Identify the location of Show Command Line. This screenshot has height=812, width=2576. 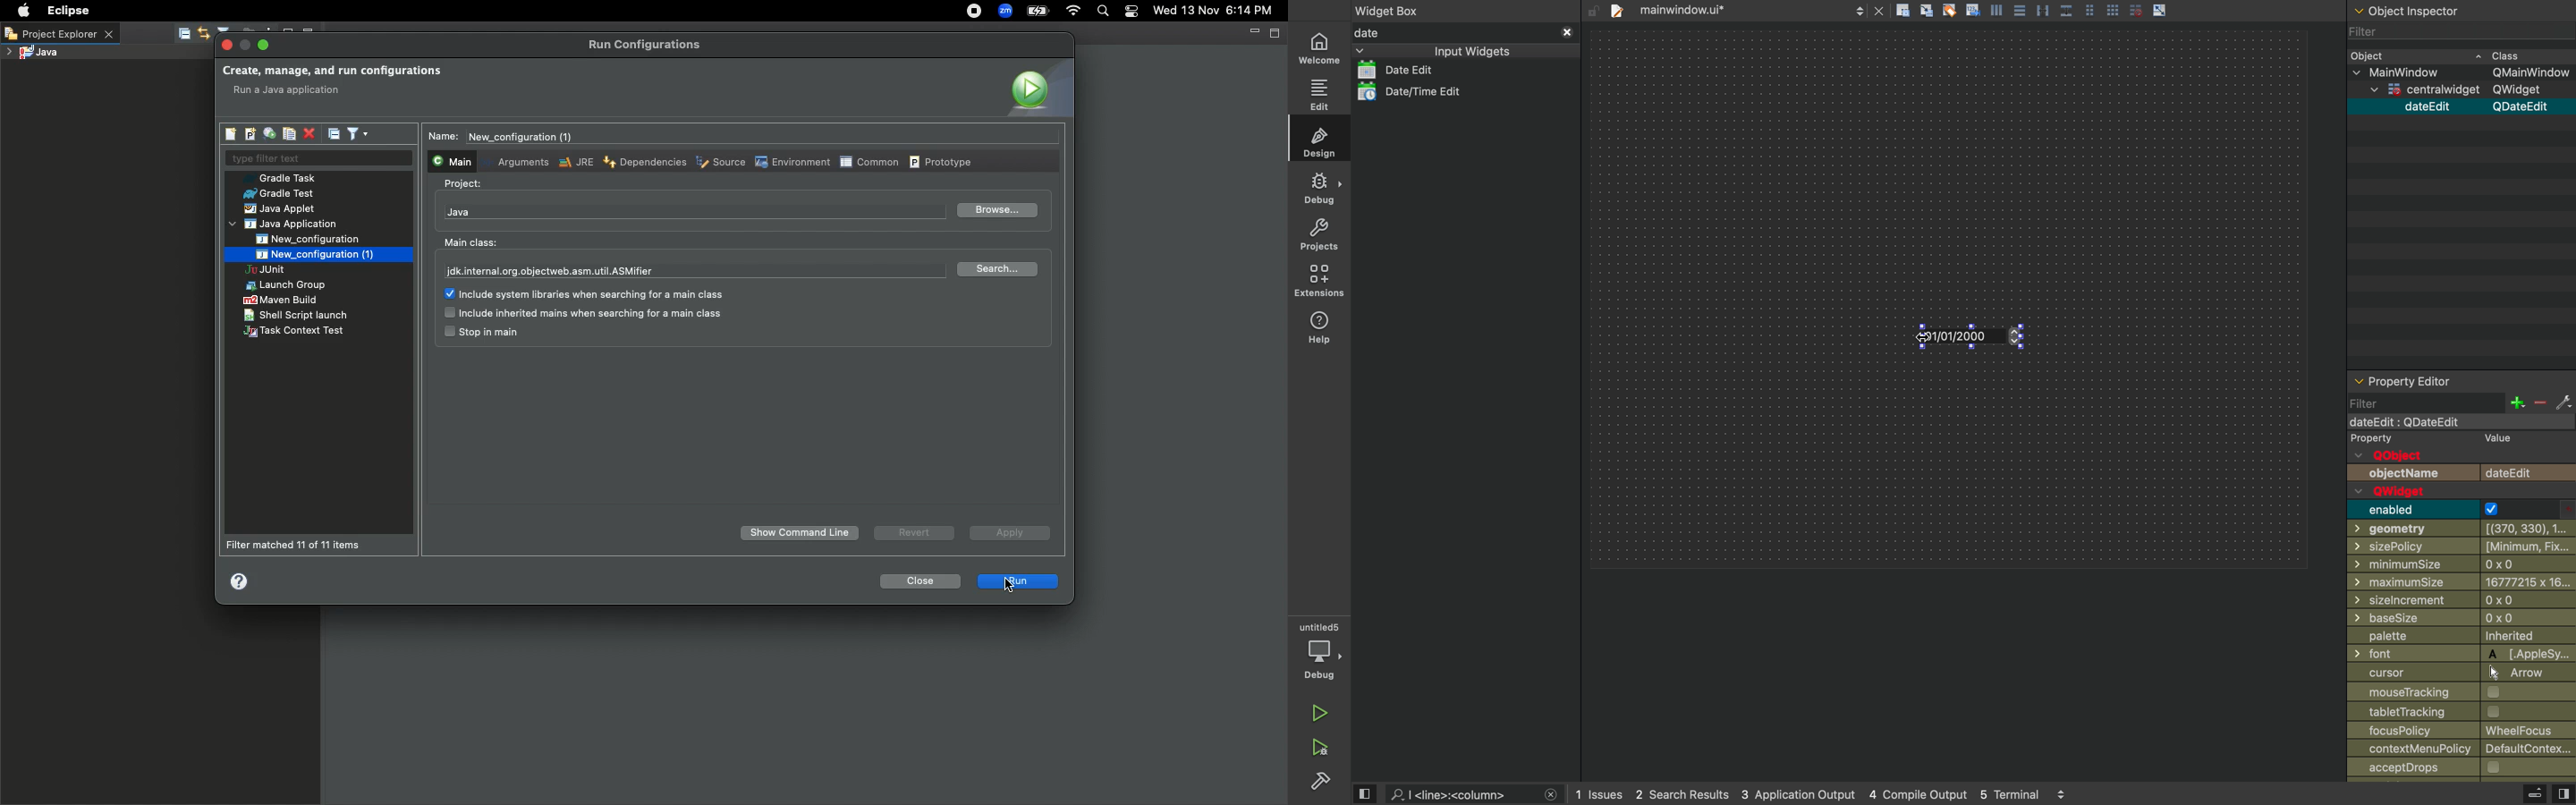
(801, 533).